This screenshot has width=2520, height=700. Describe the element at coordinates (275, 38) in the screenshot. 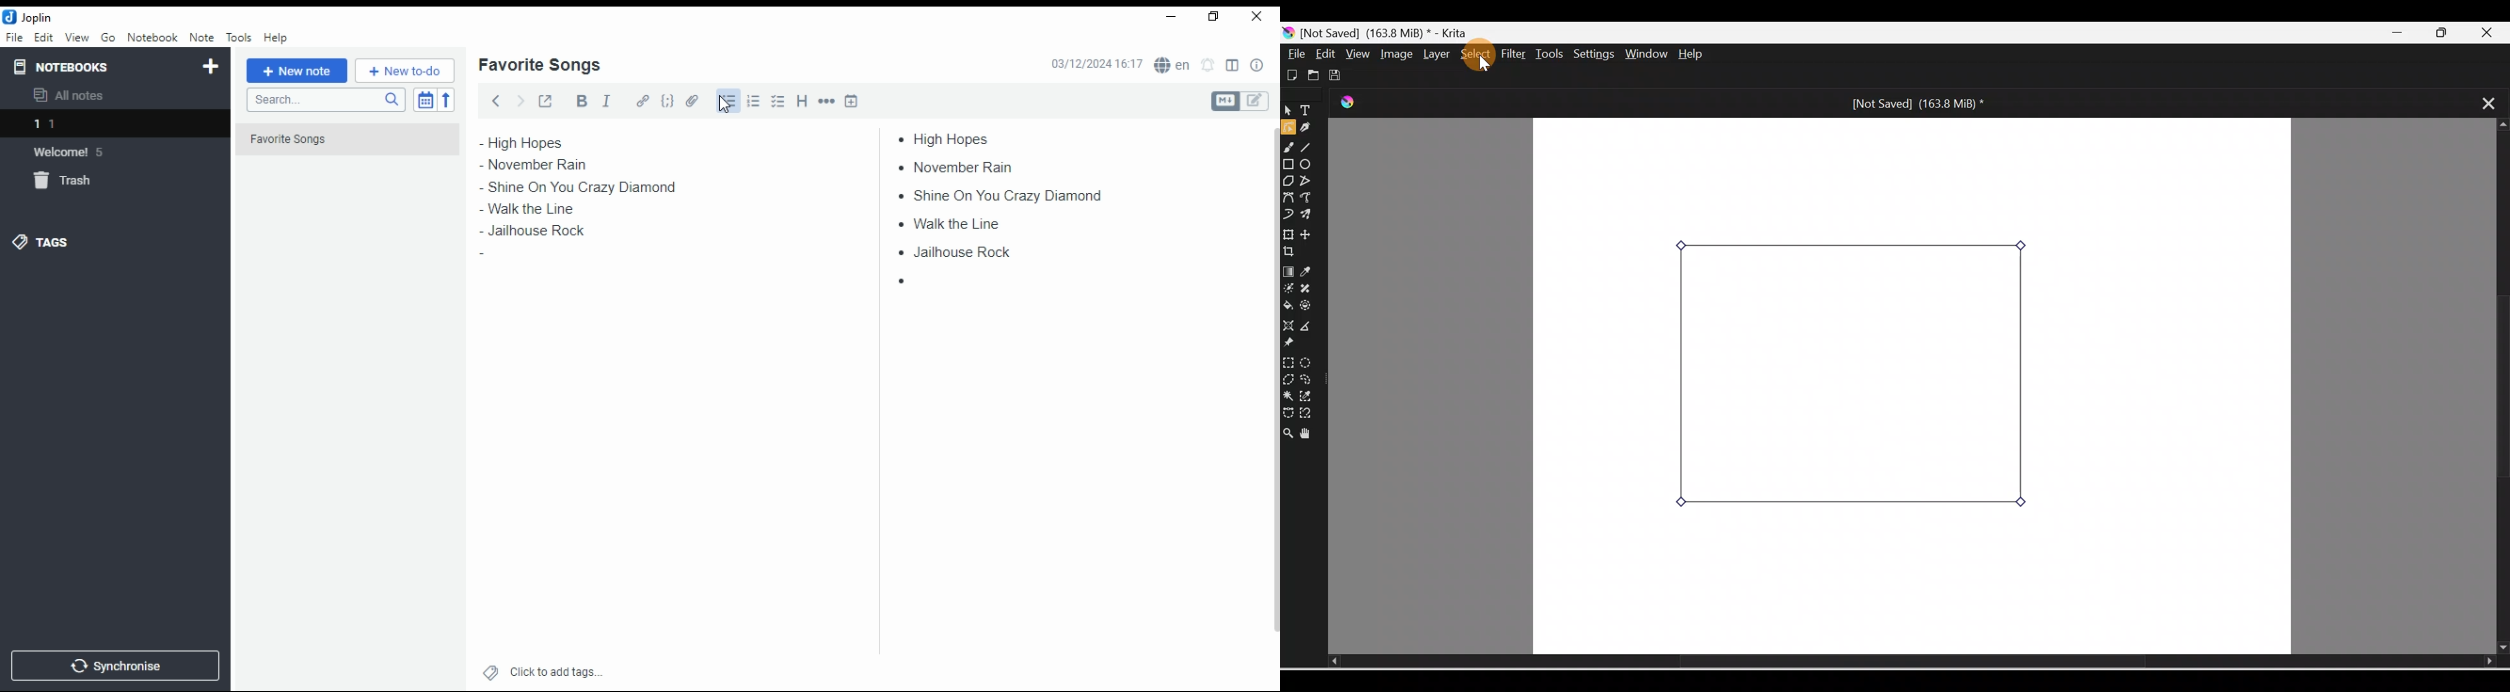

I see `help` at that location.